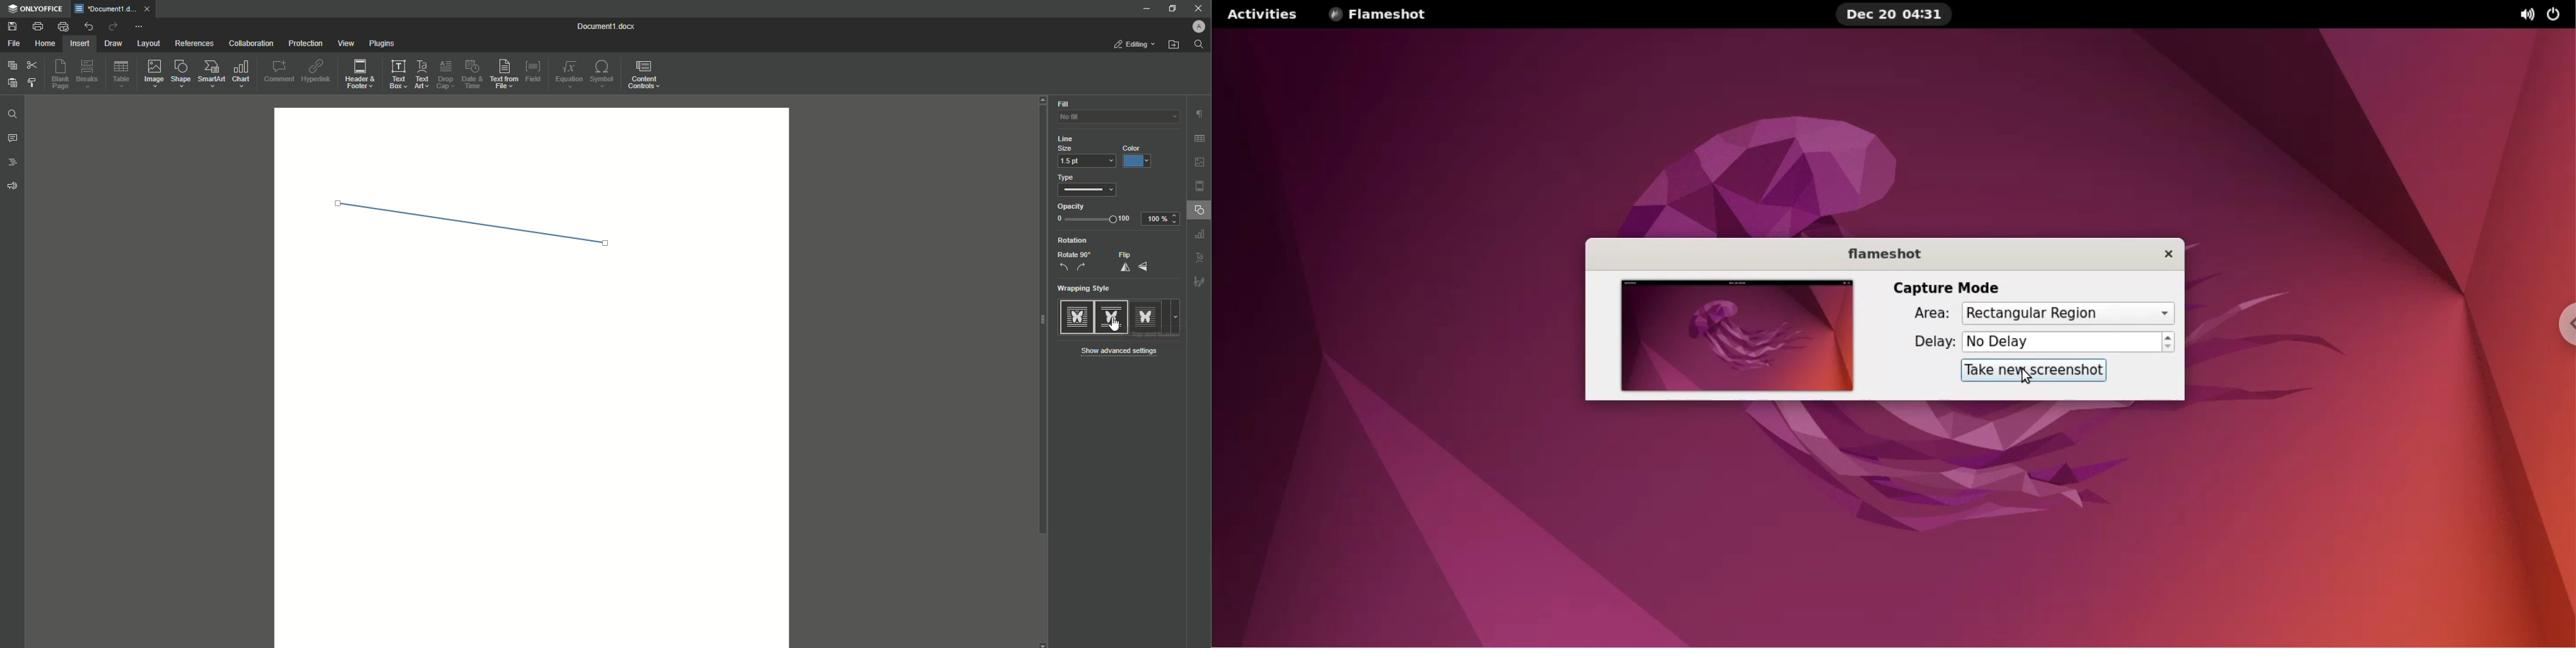 This screenshot has width=2576, height=672. I want to click on Close, so click(1199, 8).